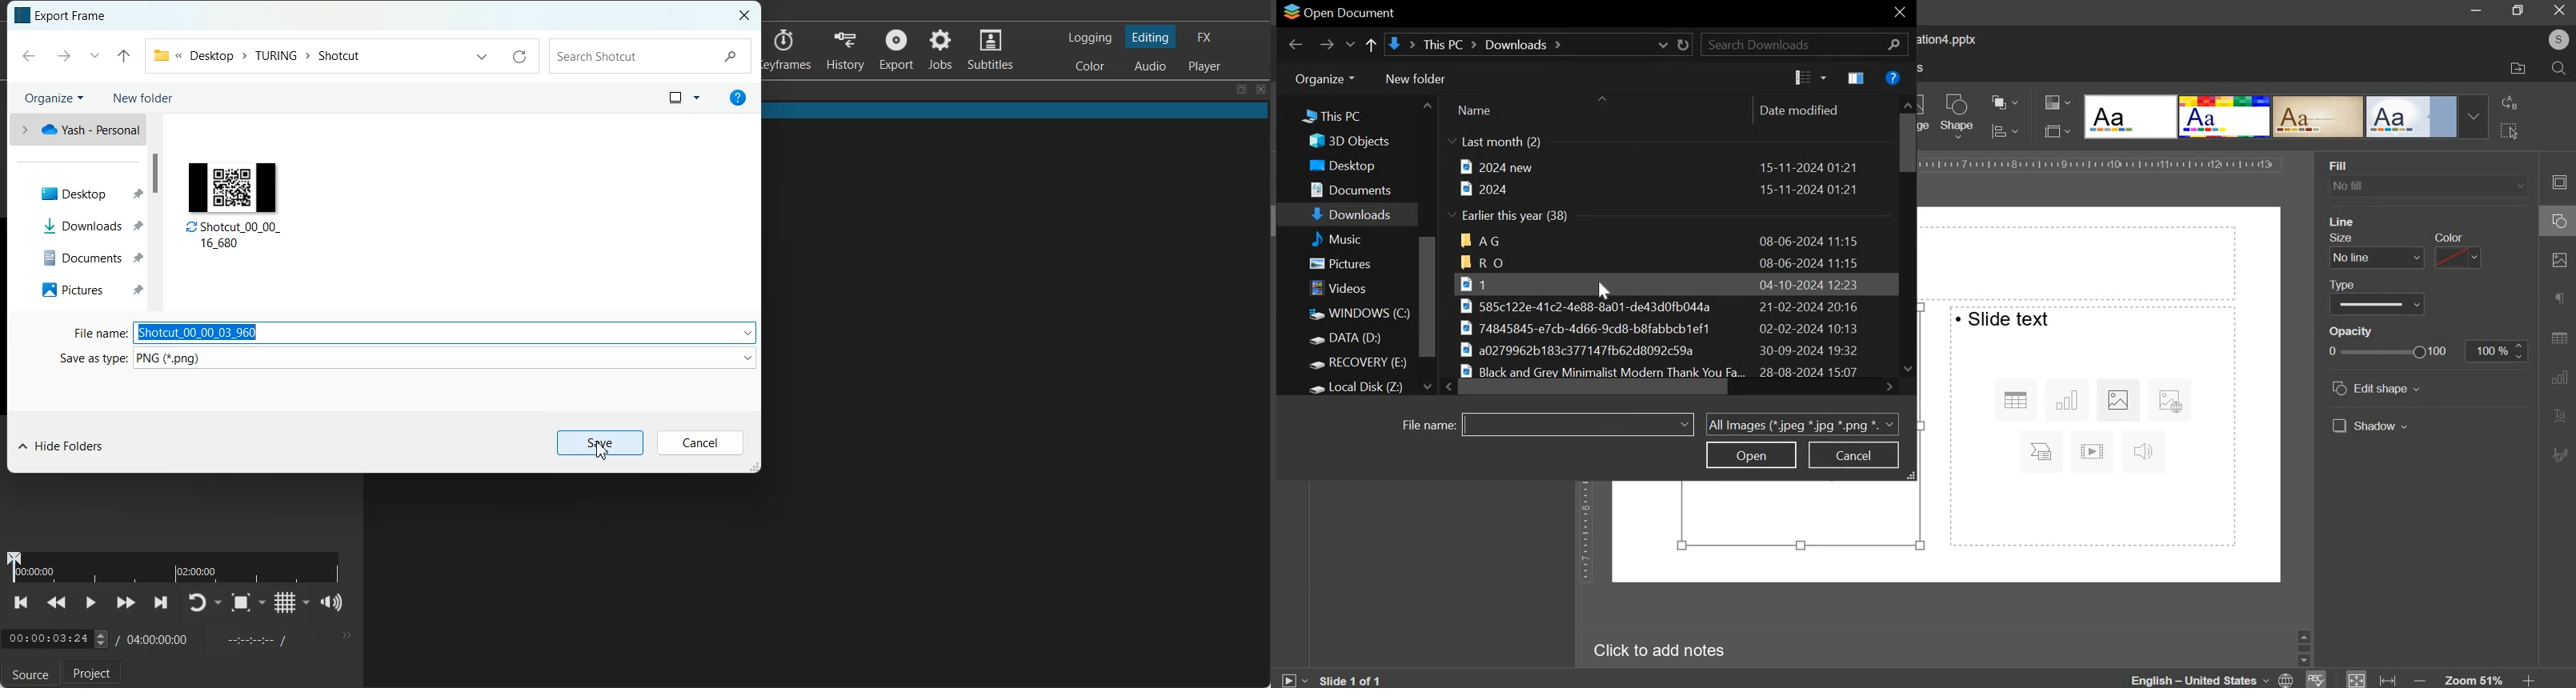 The image size is (2576, 700). What do you see at coordinates (2016, 132) in the screenshot?
I see `align shape` at bounding box center [2016, 132].